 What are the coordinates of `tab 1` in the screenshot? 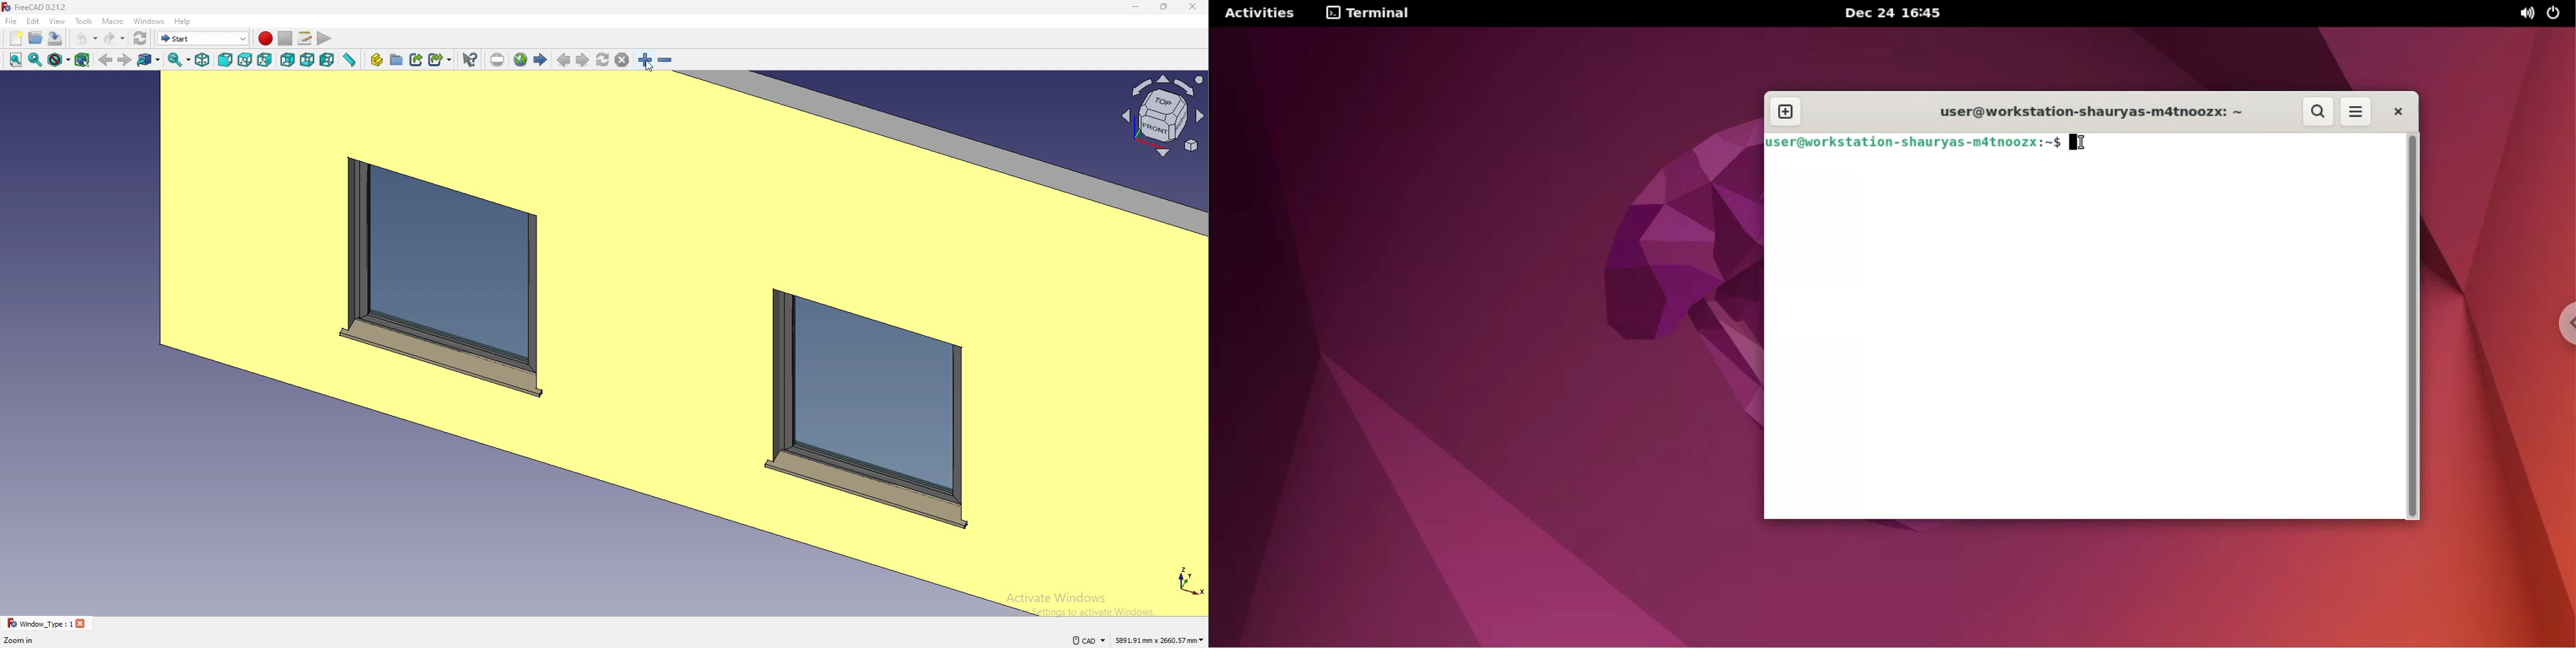 It's located at (47, 623).